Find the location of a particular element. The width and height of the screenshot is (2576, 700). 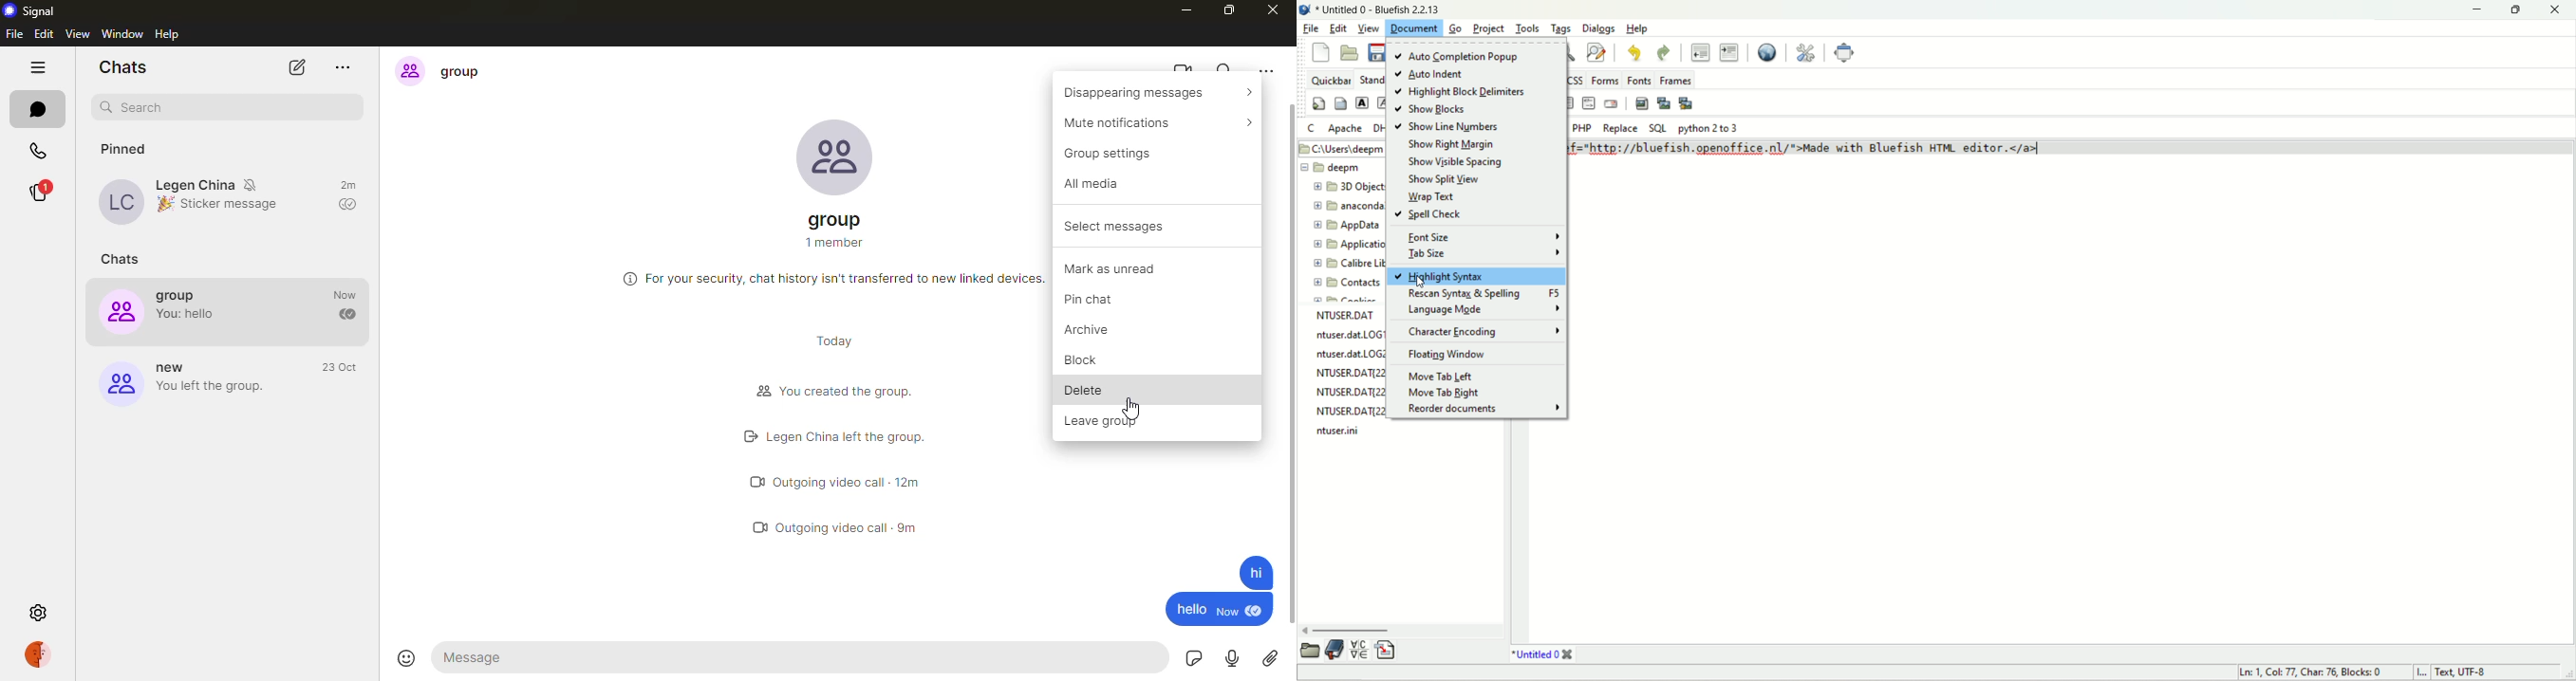

Sticker message is located at coordinates (228, 208).